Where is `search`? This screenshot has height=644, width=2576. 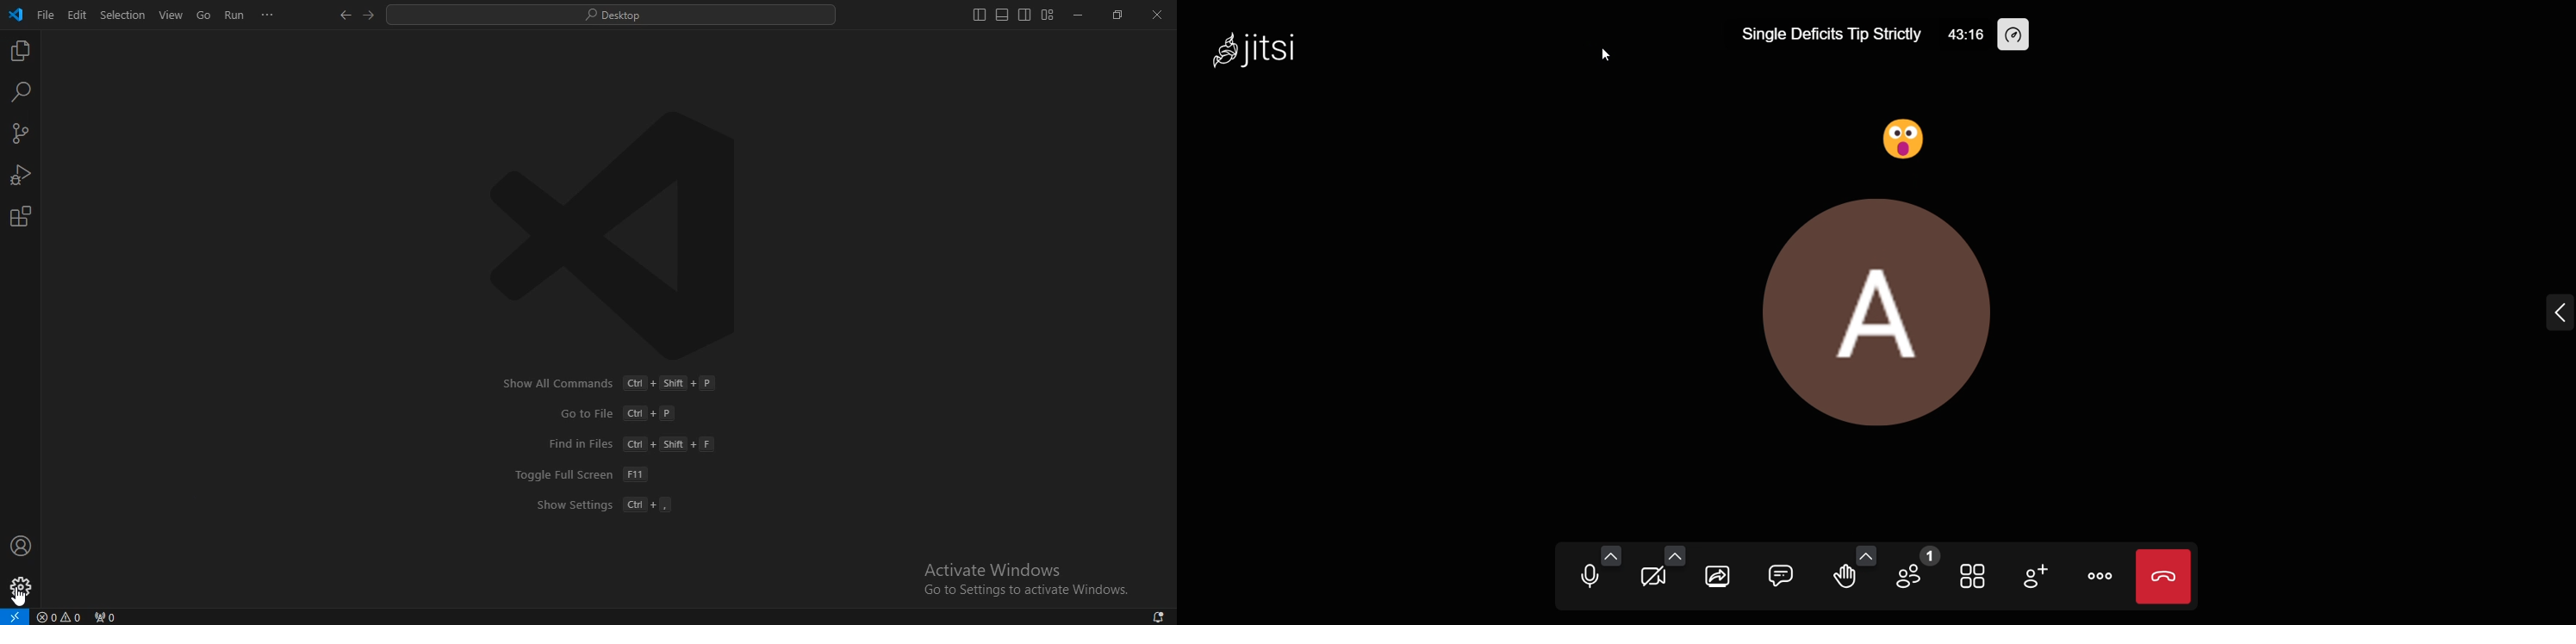 search is located at coordinates (615, 16).